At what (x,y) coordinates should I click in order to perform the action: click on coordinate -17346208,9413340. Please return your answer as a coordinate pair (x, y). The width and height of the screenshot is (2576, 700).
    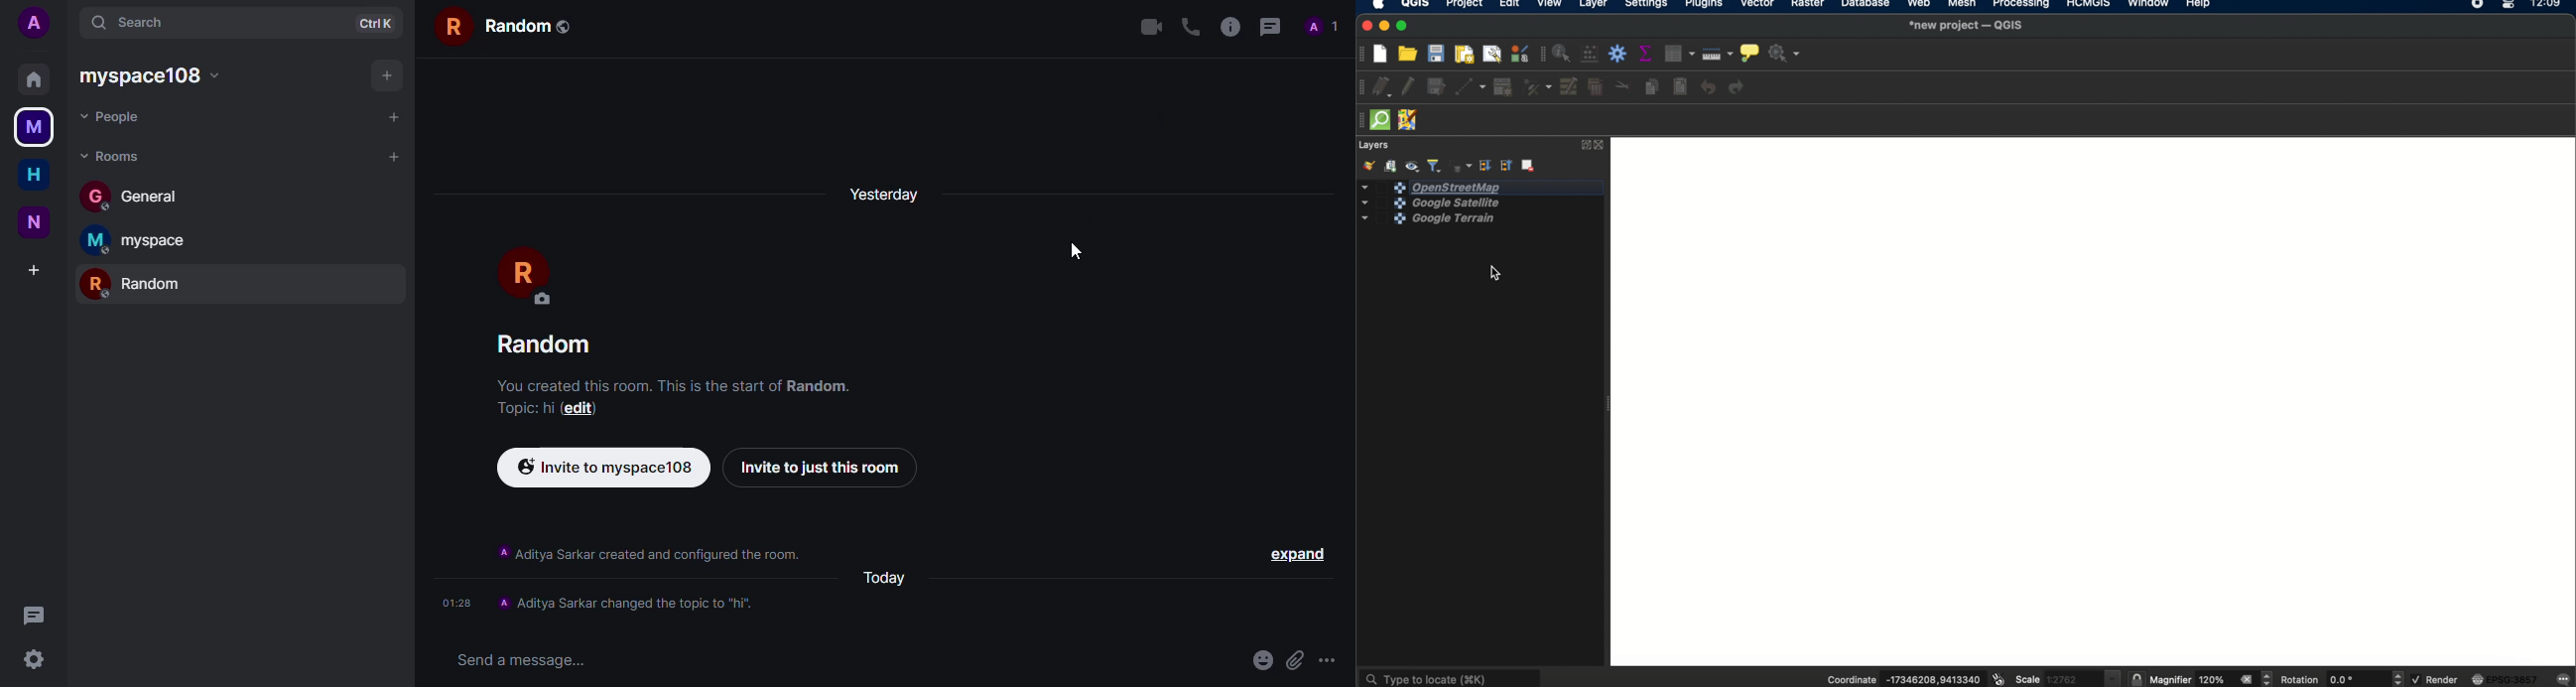
    Looking at the image, I should click on (1899, 680).